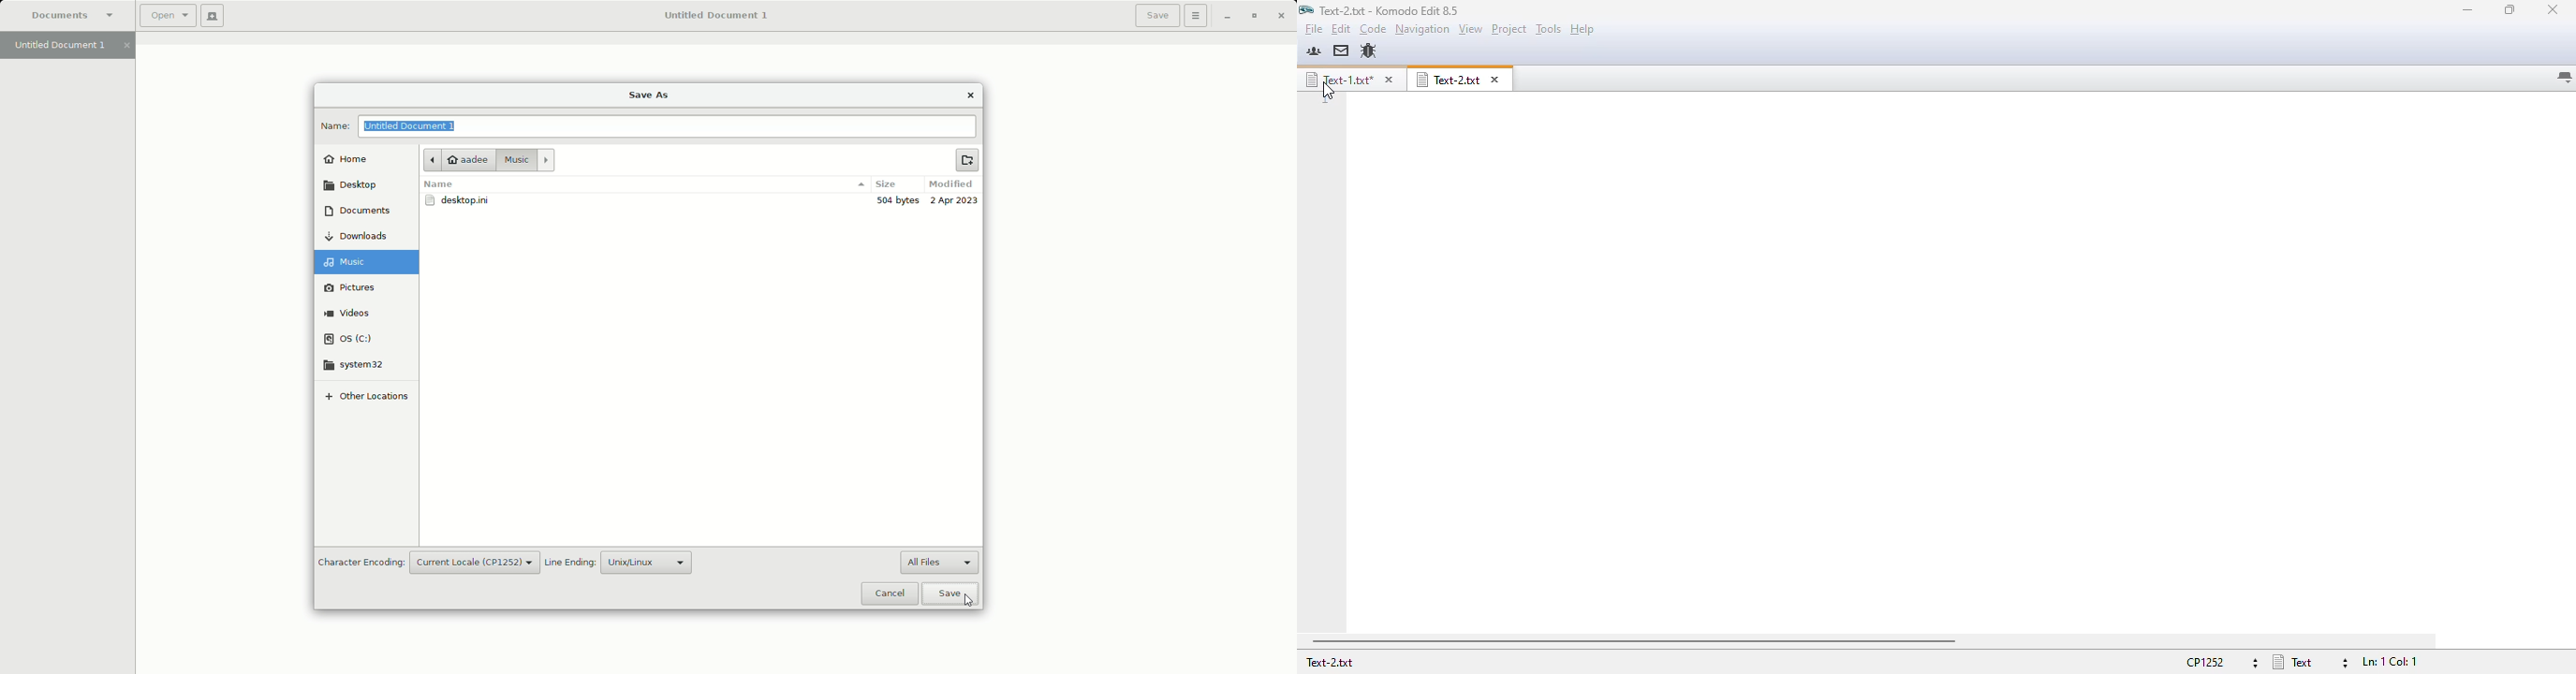 This screenshot has height=700, width=2576. What do you see at coordinates (896, 201) in the screenshot?
I see `300 bytes` at bounding box center [896, 201].